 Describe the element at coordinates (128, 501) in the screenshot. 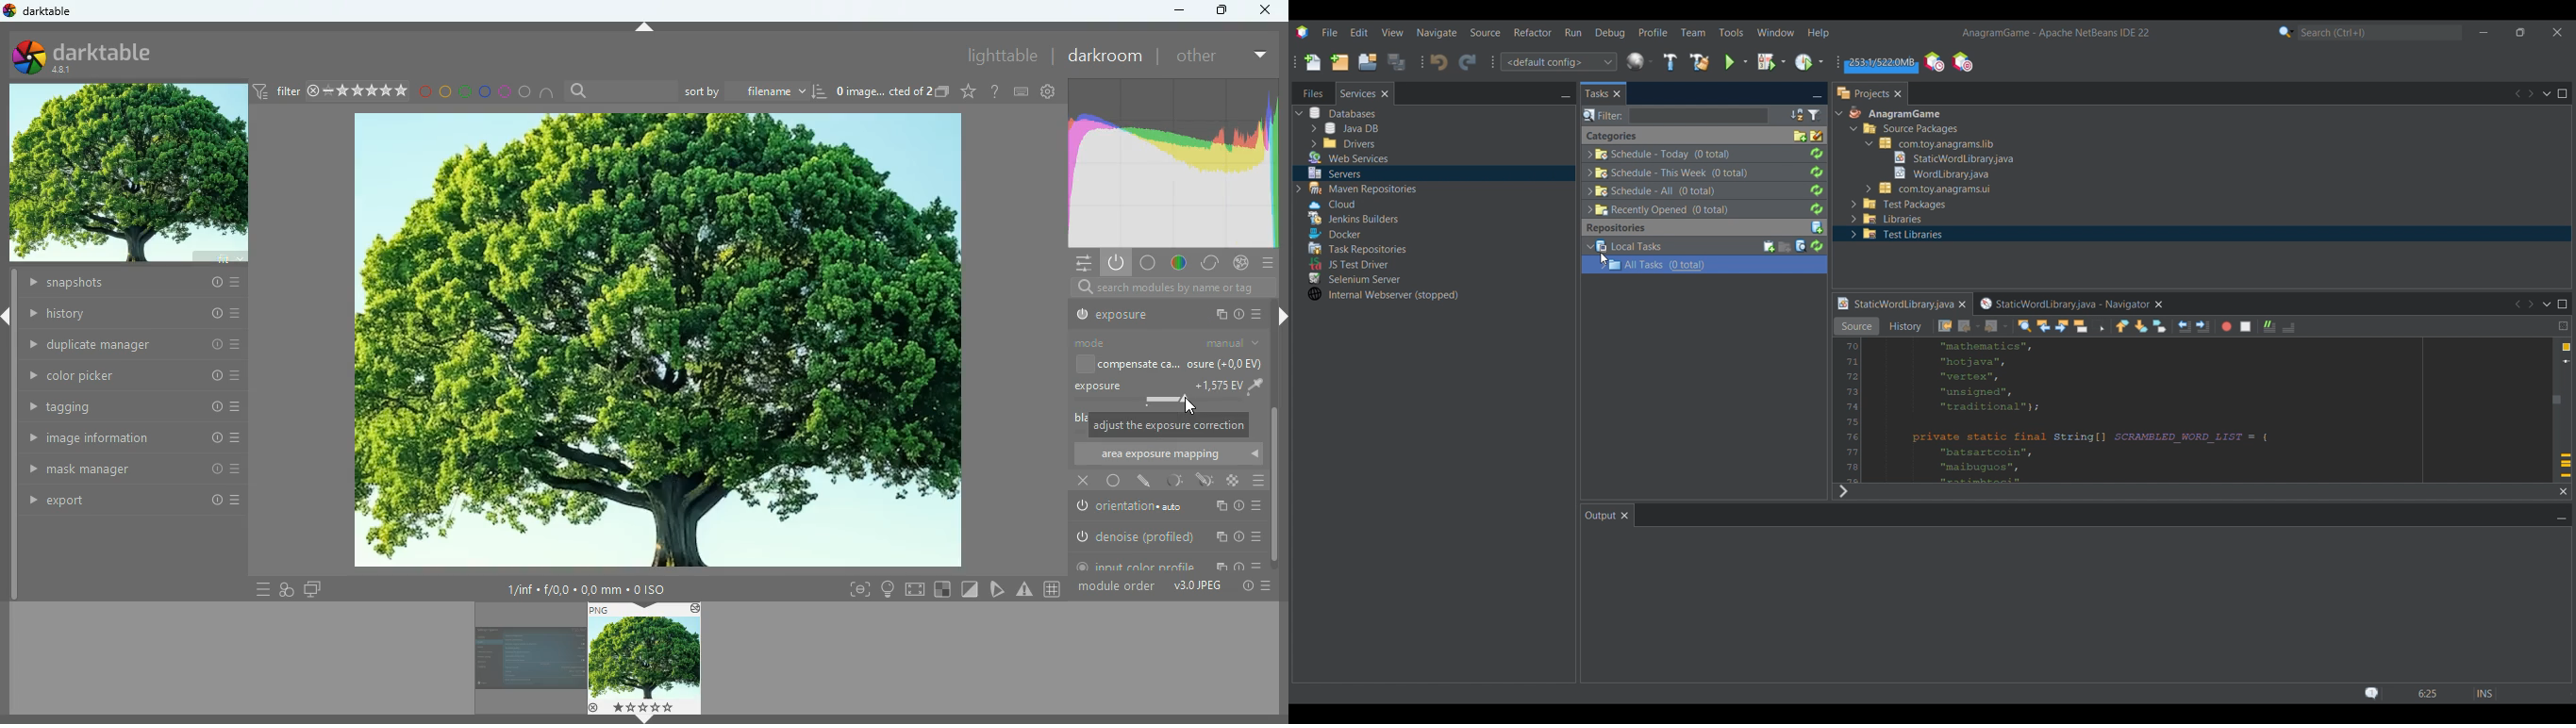

I see `export` at that location.